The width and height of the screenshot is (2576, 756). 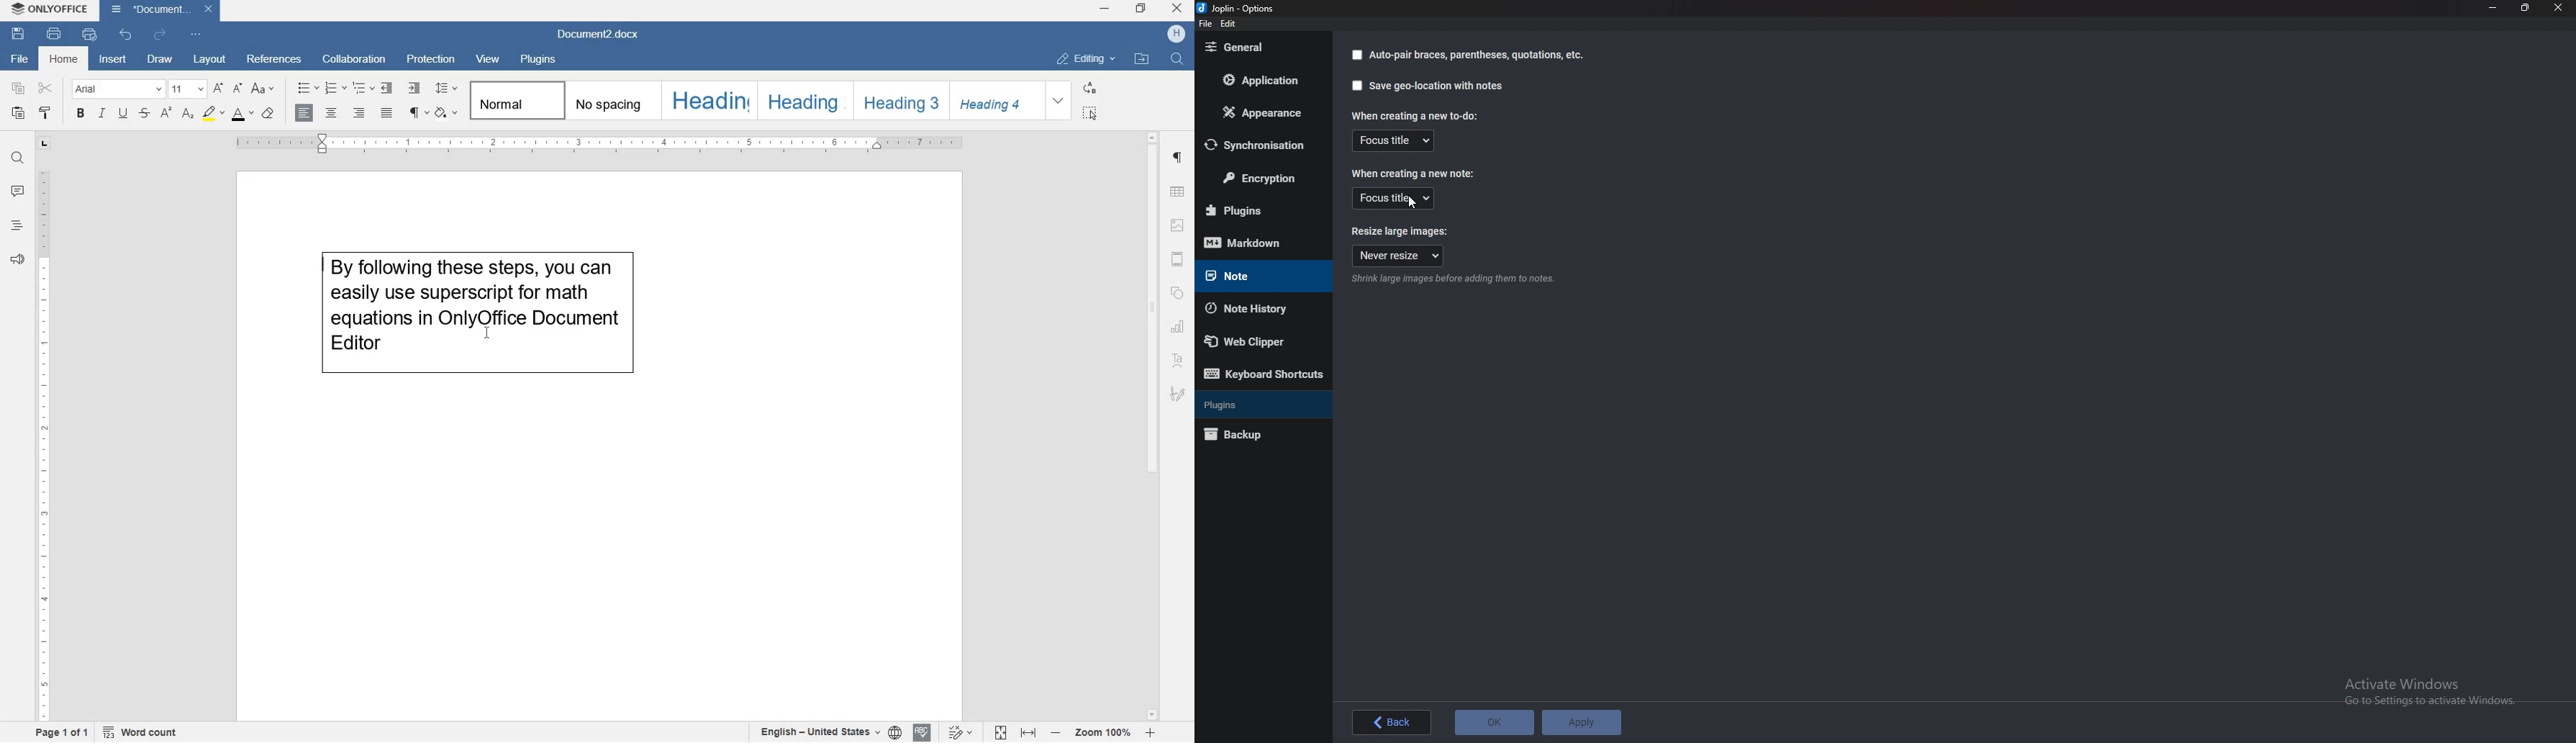 I want to click on font name, so click(x=115, y=88).